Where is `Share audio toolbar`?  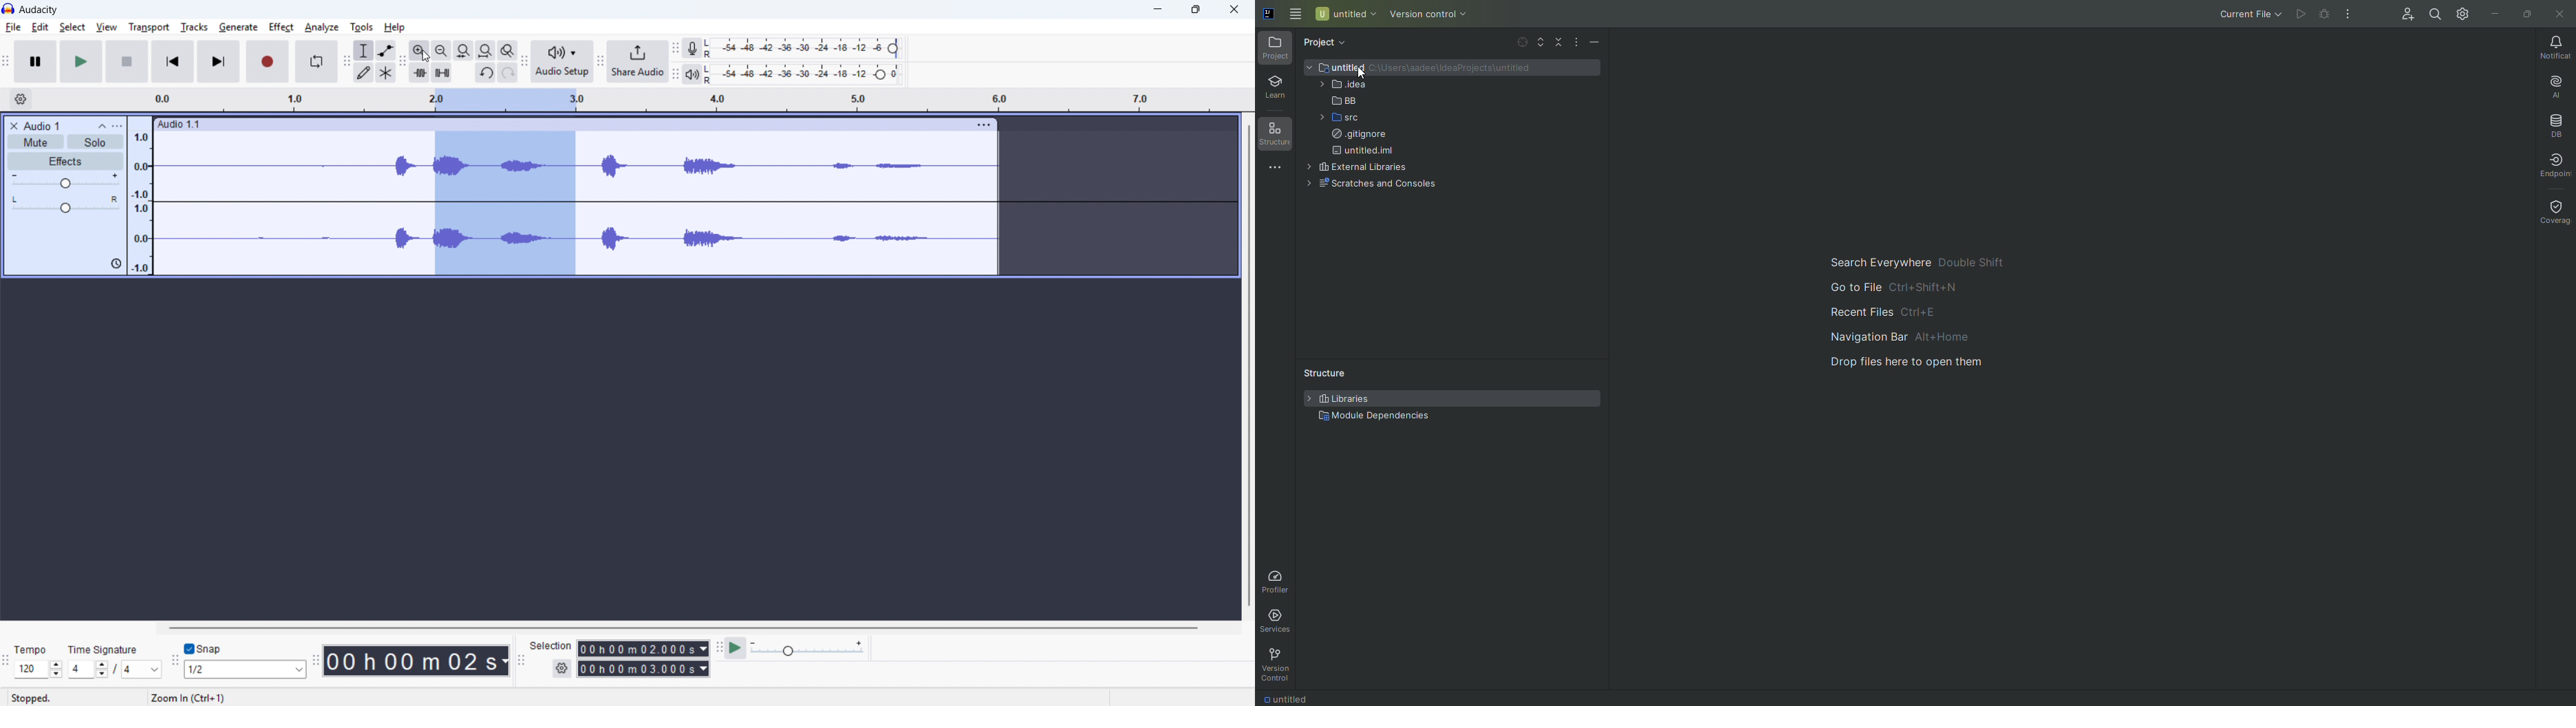 Share audio toolbar is located at coordinates (601, 62).